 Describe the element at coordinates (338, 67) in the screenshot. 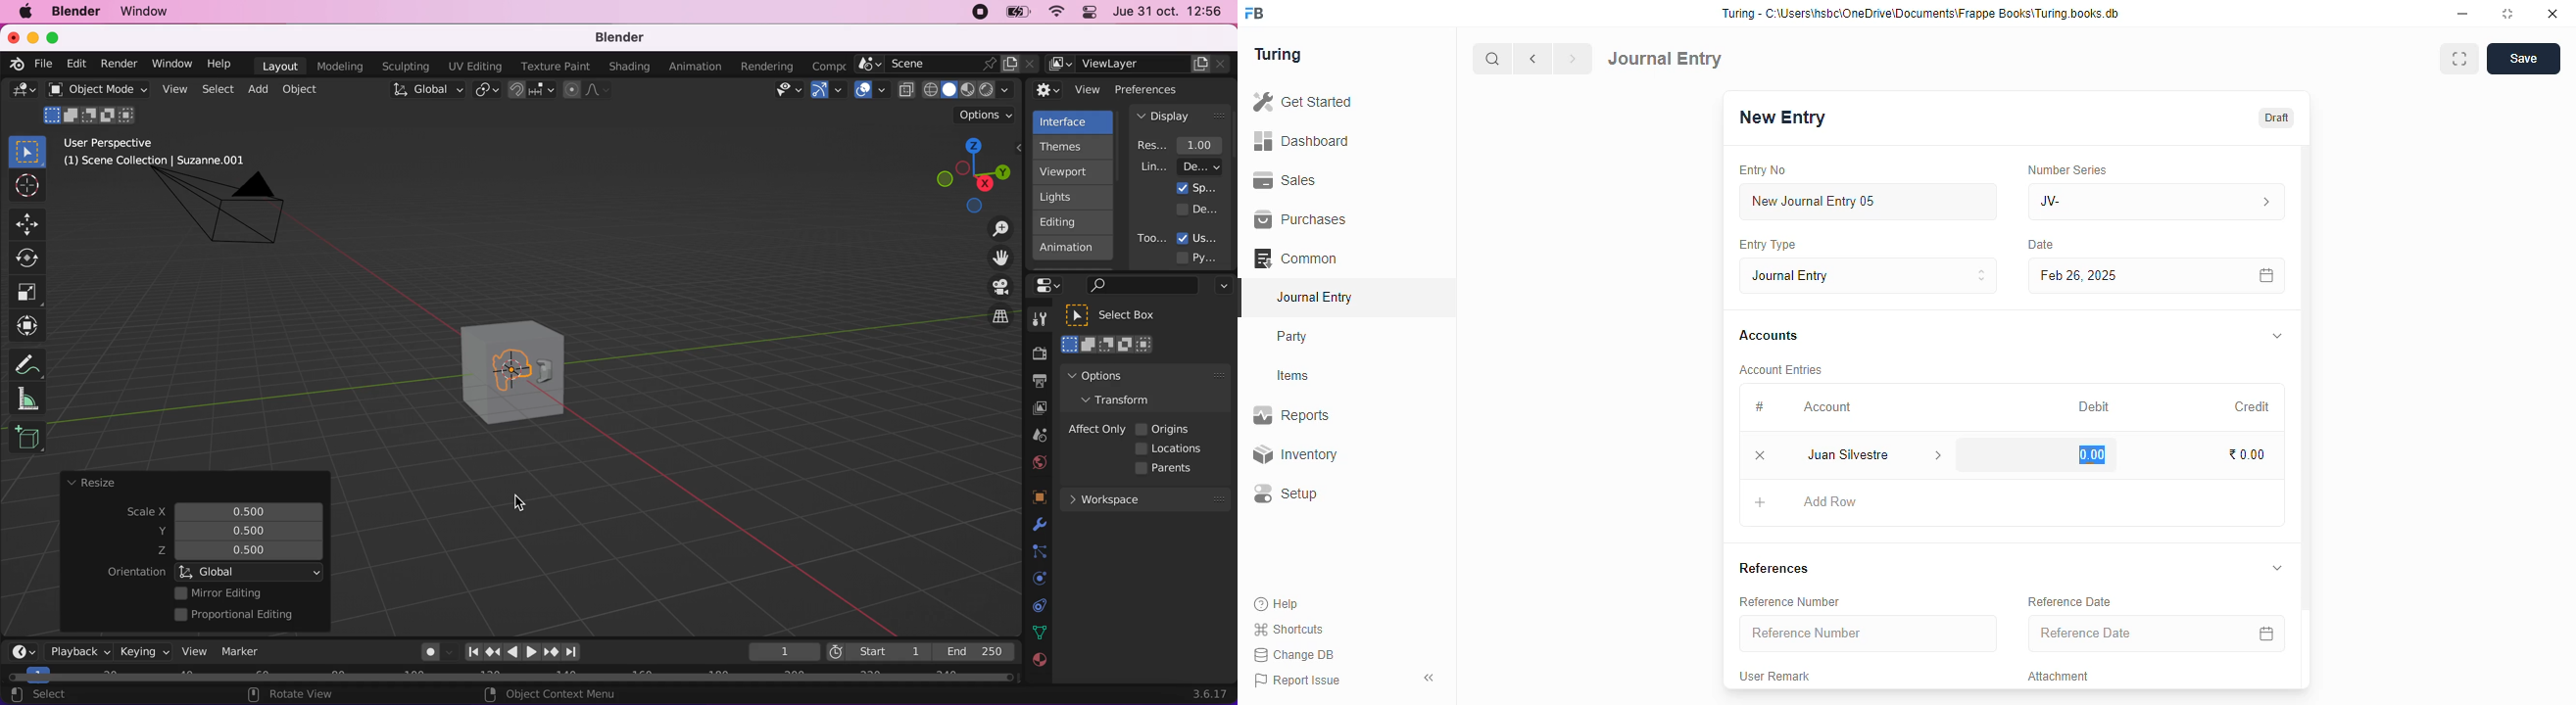

I see `modeling` at that location.